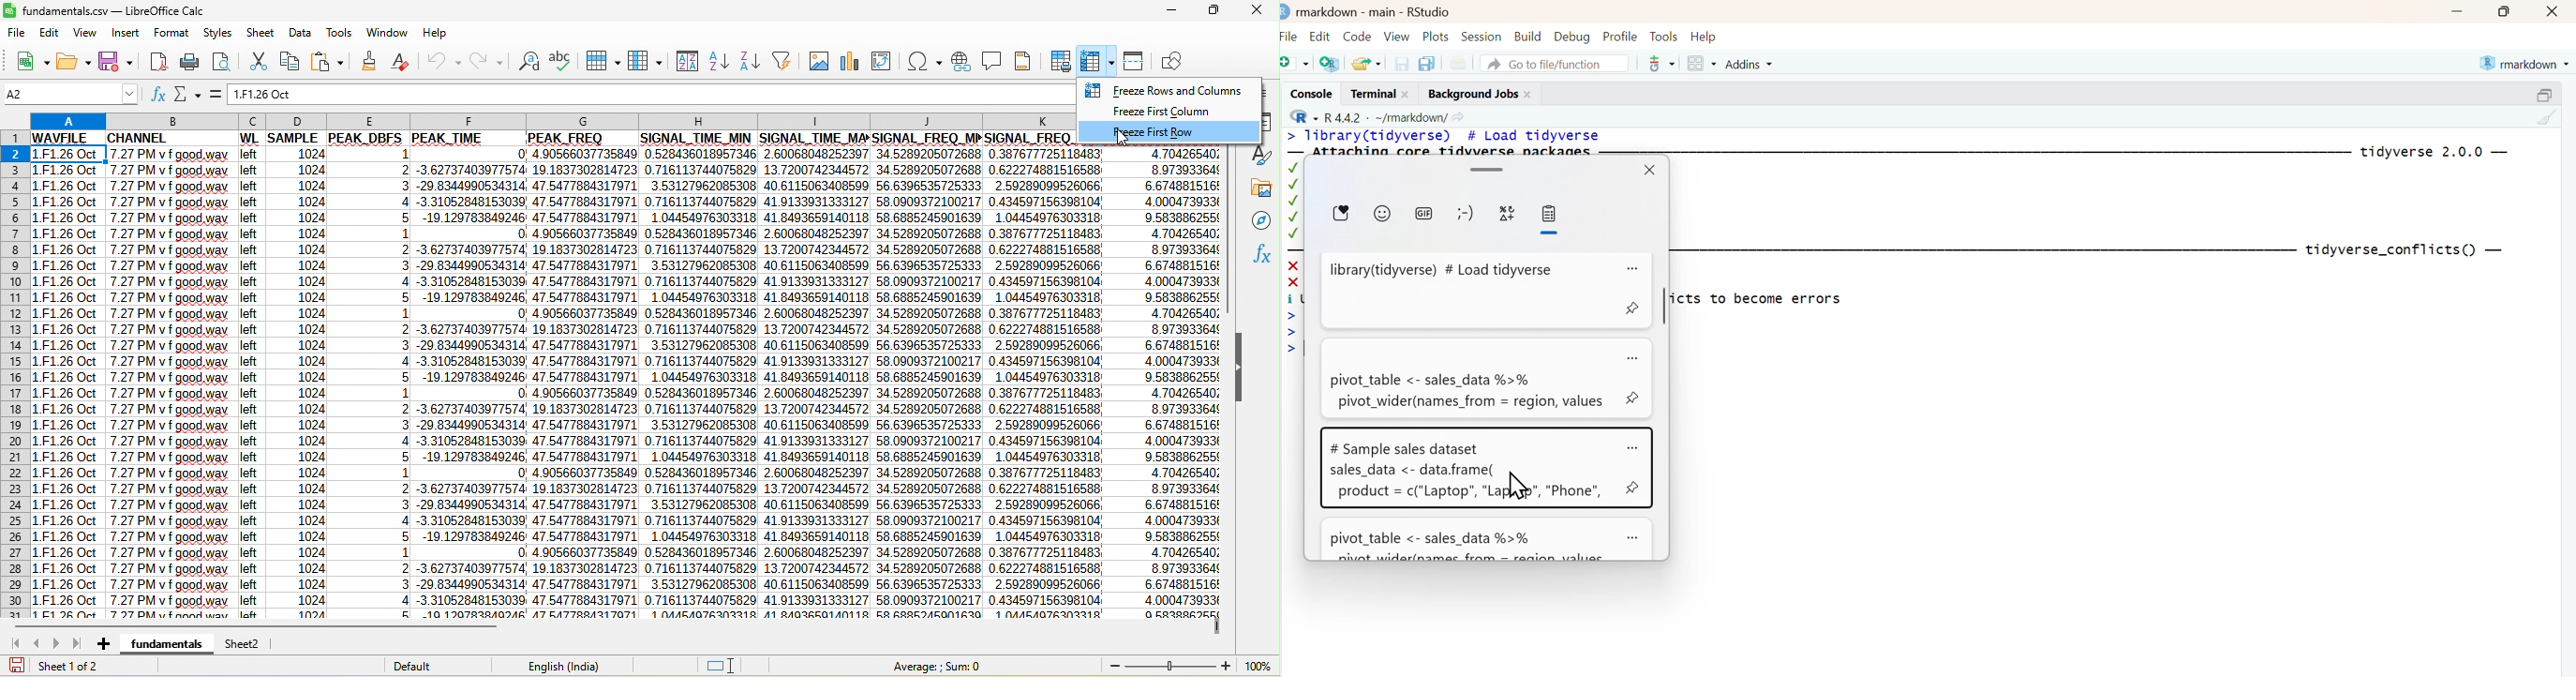 The image size is (2576, 700). Describe the element at coordinates (1429, 10) in the screenshot. I see `RStudio` at that location.